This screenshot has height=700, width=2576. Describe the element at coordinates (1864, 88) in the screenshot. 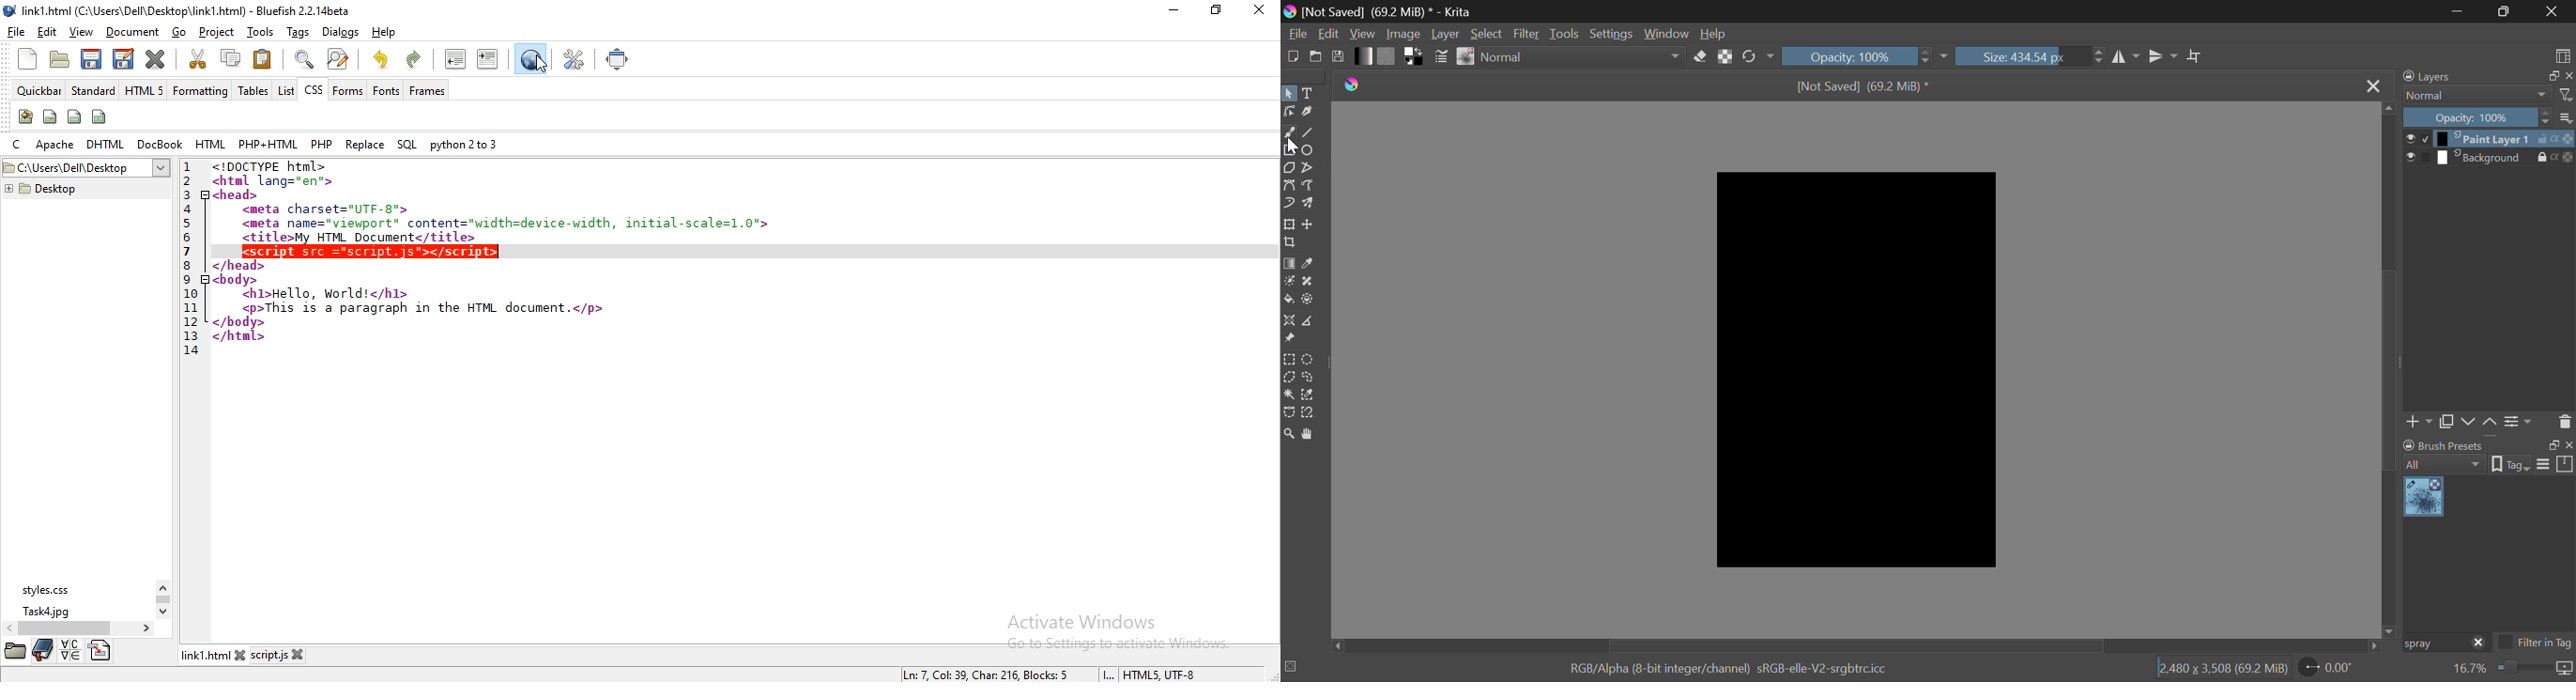

I see `[Not Saved] (69.2 MiB) *` at that location.